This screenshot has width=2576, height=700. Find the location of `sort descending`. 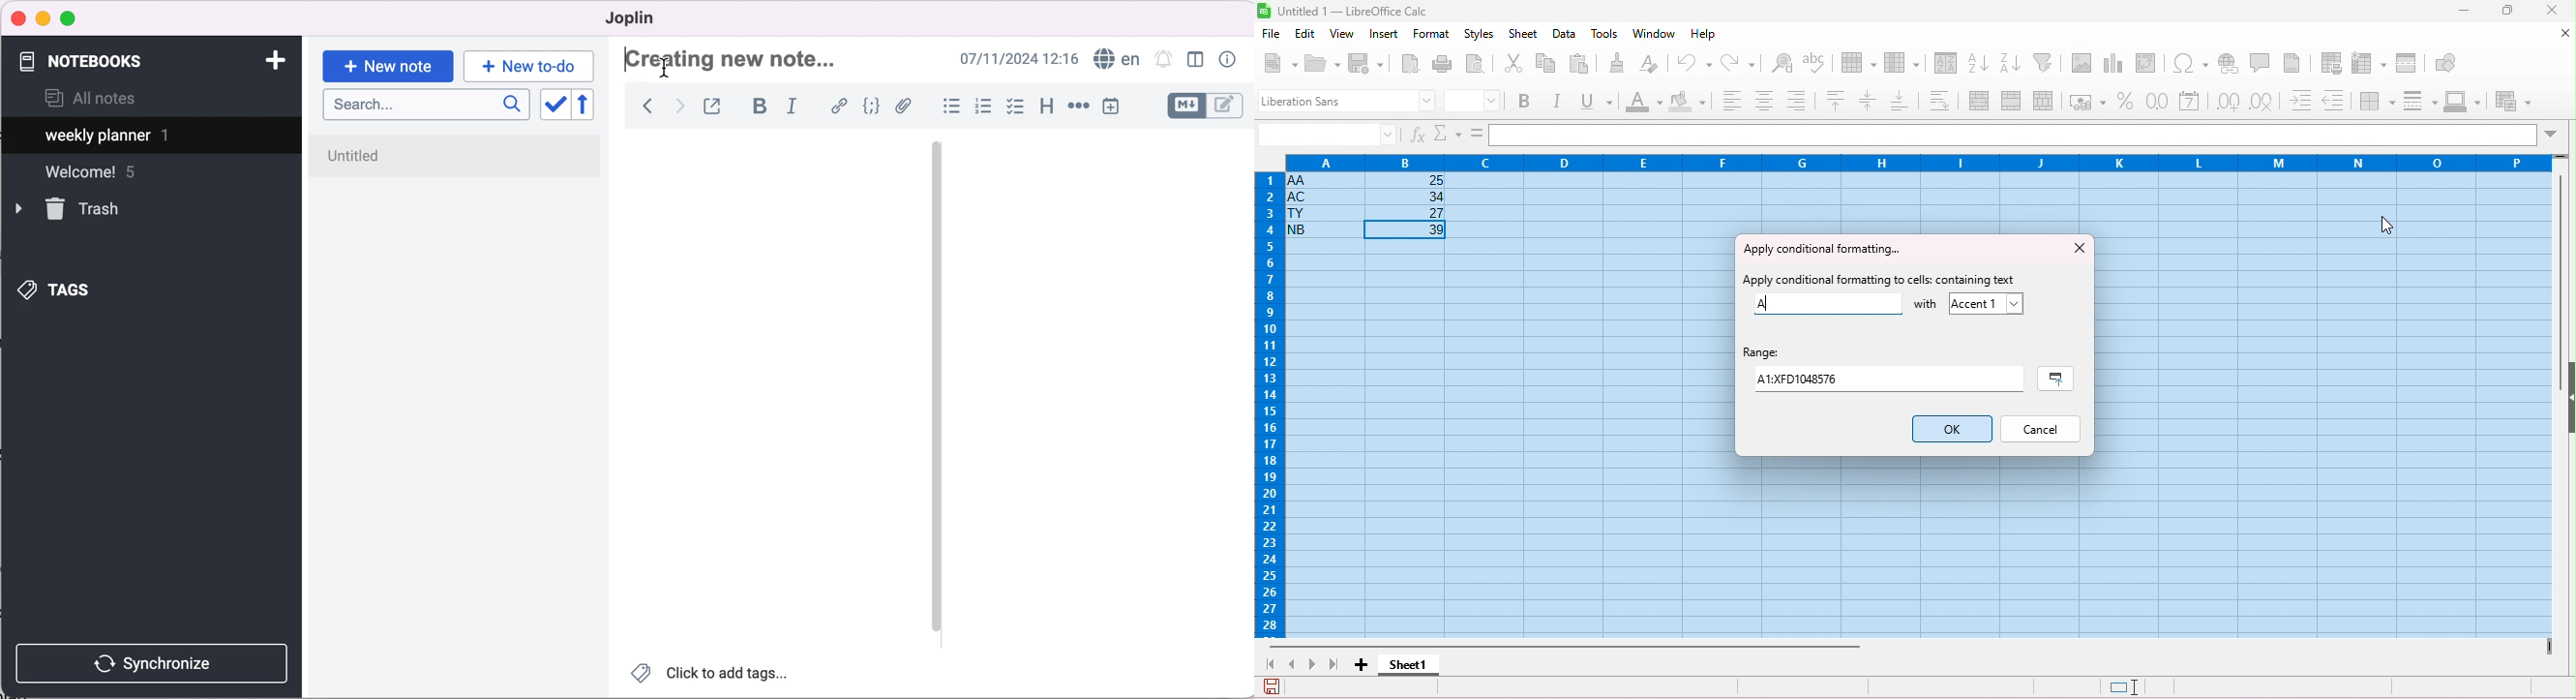

sort descending is located at coordinates (2010, 61).